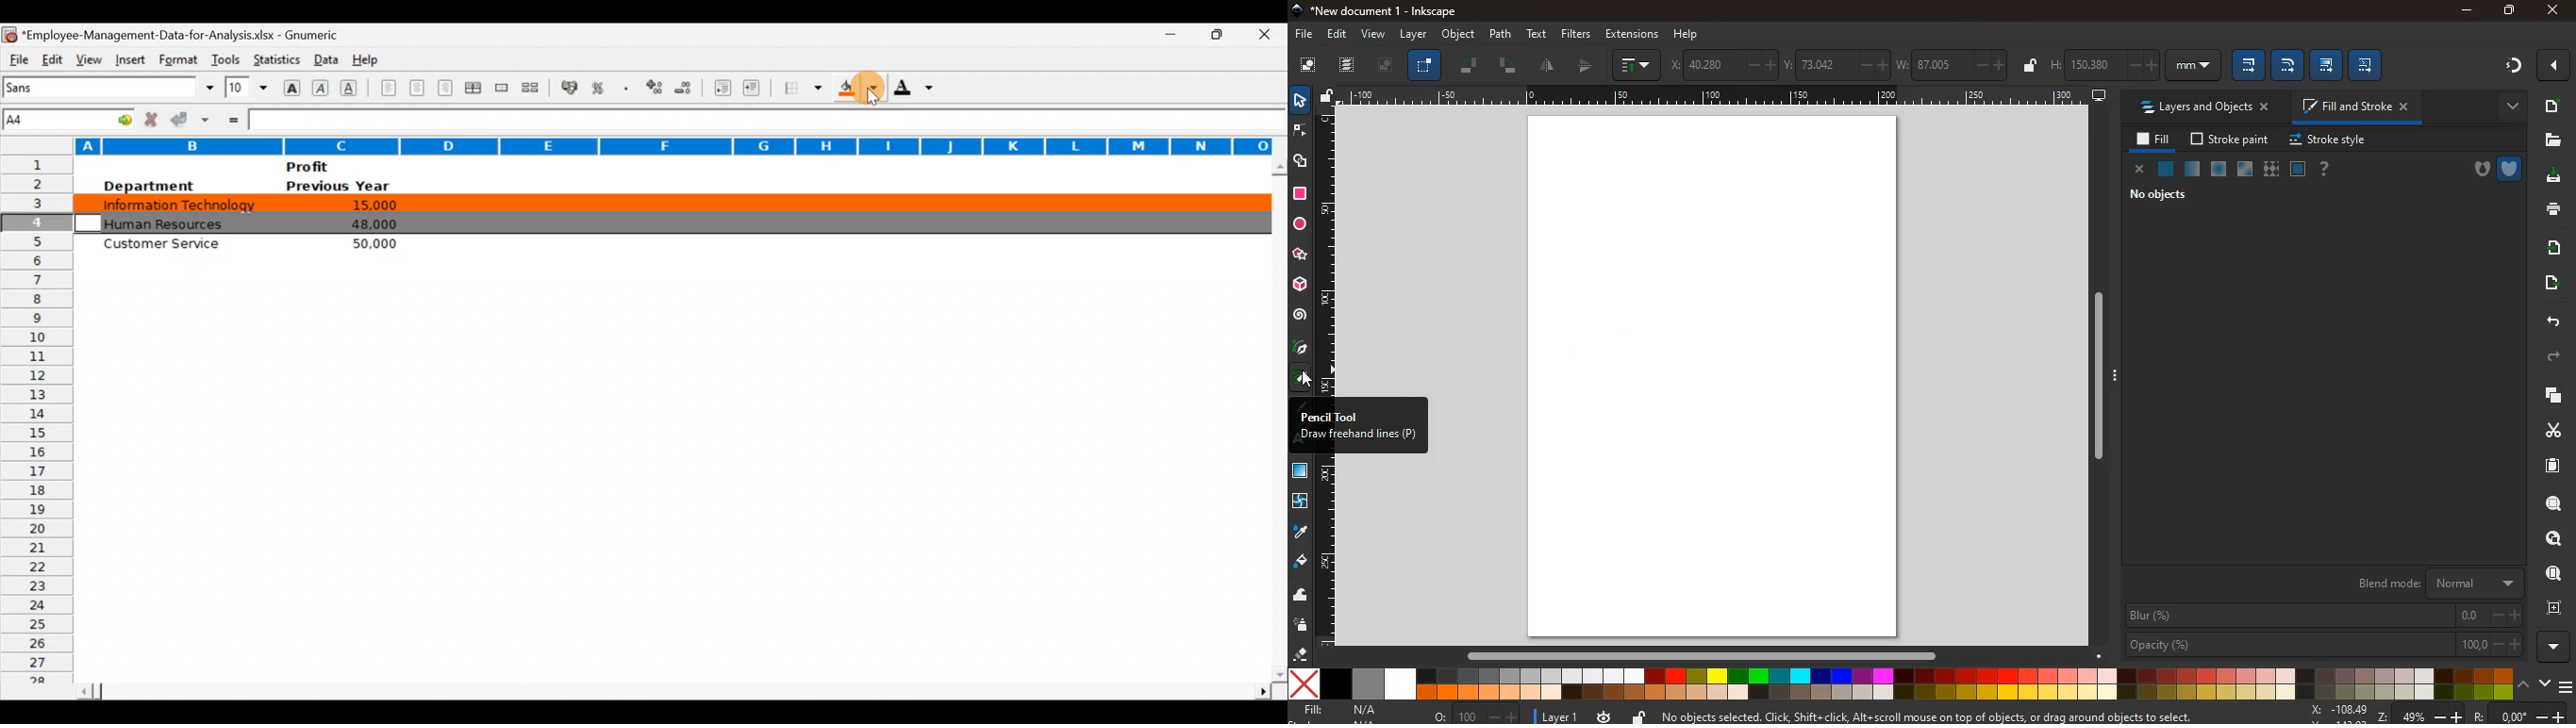  Describe the element at coordinates (1302, 255) in the screenshot. I see `star` at that location.